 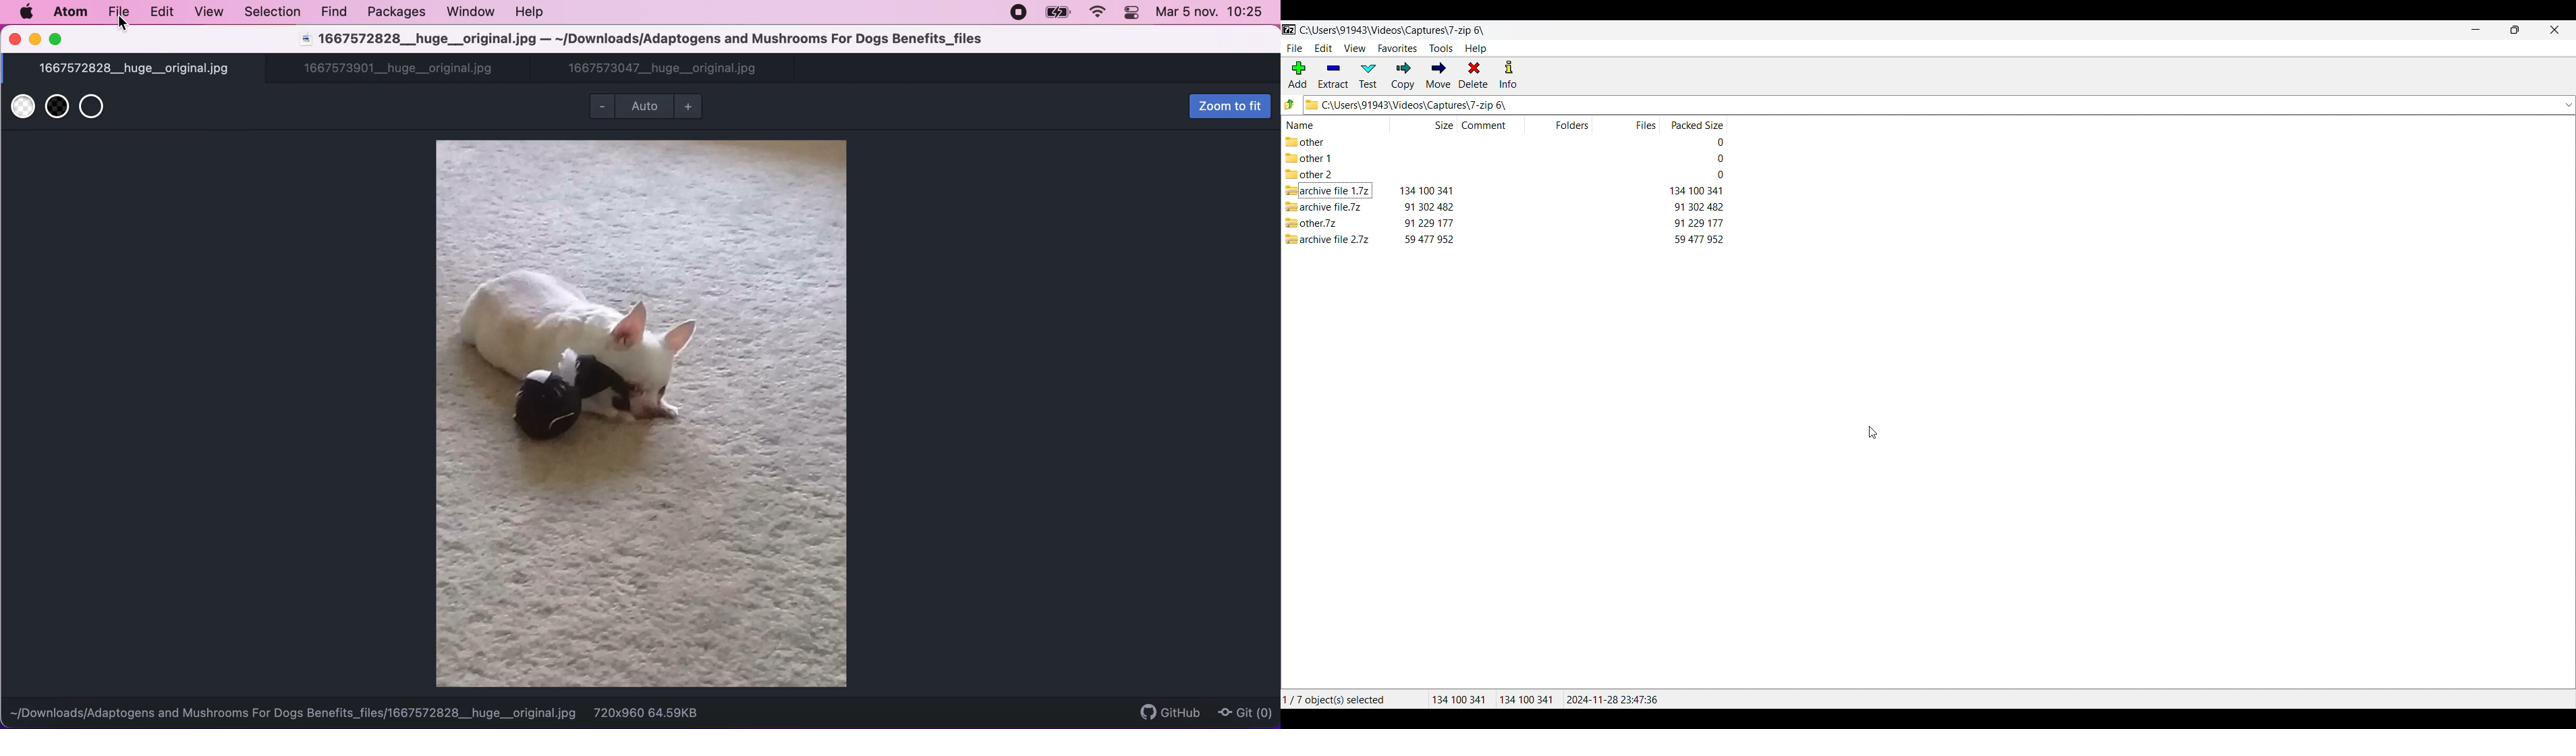 I want to click on use white transparent background, so click(x=21, y=109).